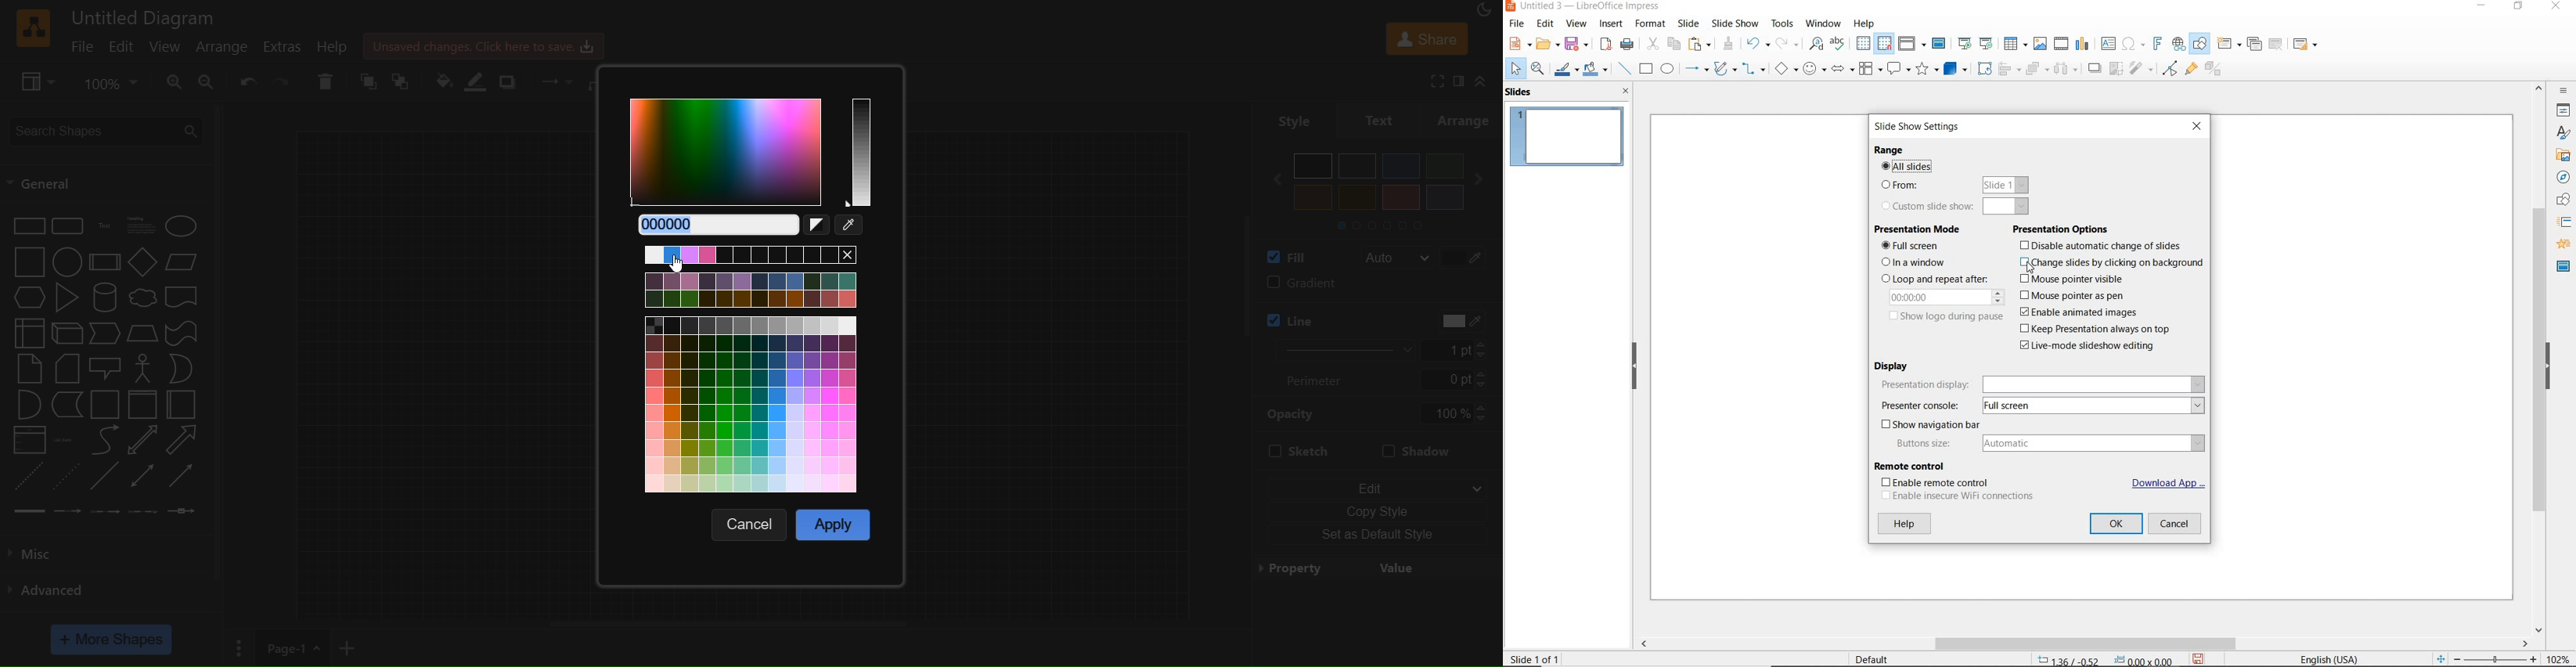 The height and width of the screenshot is (672, 2576). What do you see at coordinates (1578, 43) in the screenshot?
I see `SAVE` at bounding box center [1578, 43].